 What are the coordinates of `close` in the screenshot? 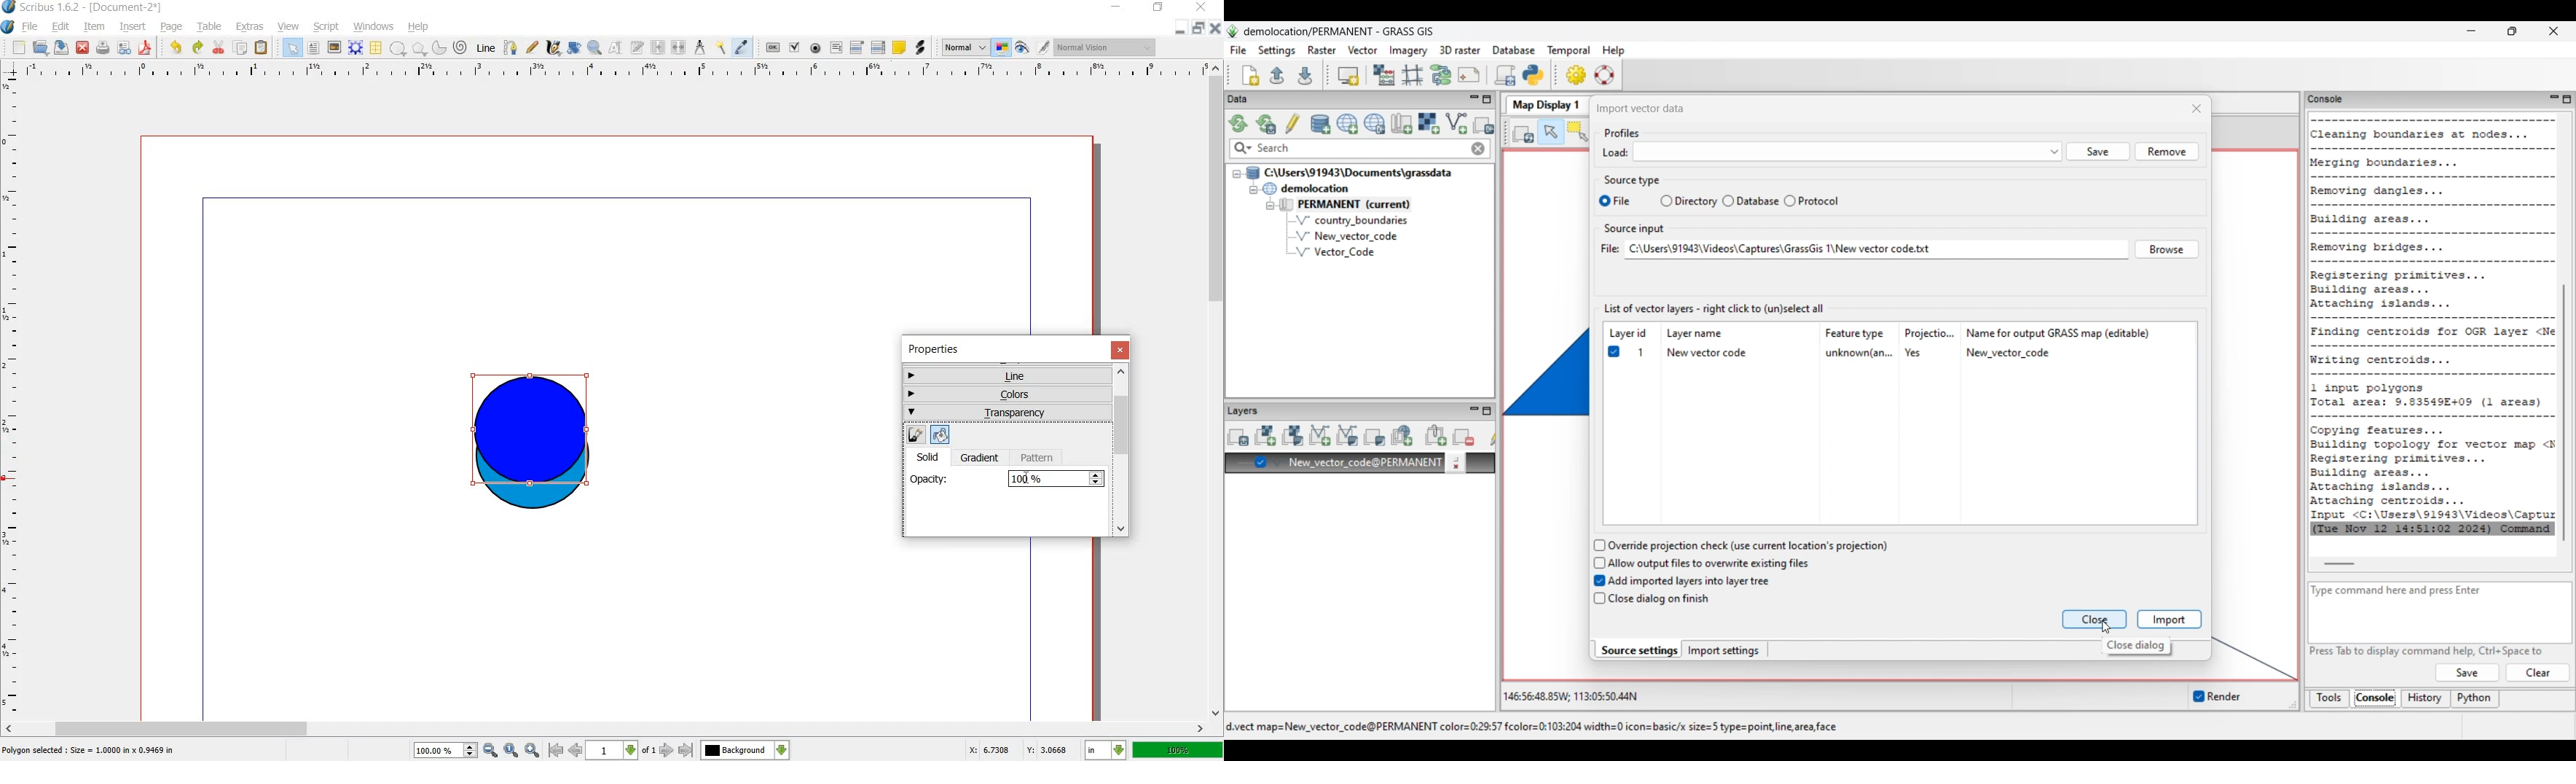 It's located at (83, 48).